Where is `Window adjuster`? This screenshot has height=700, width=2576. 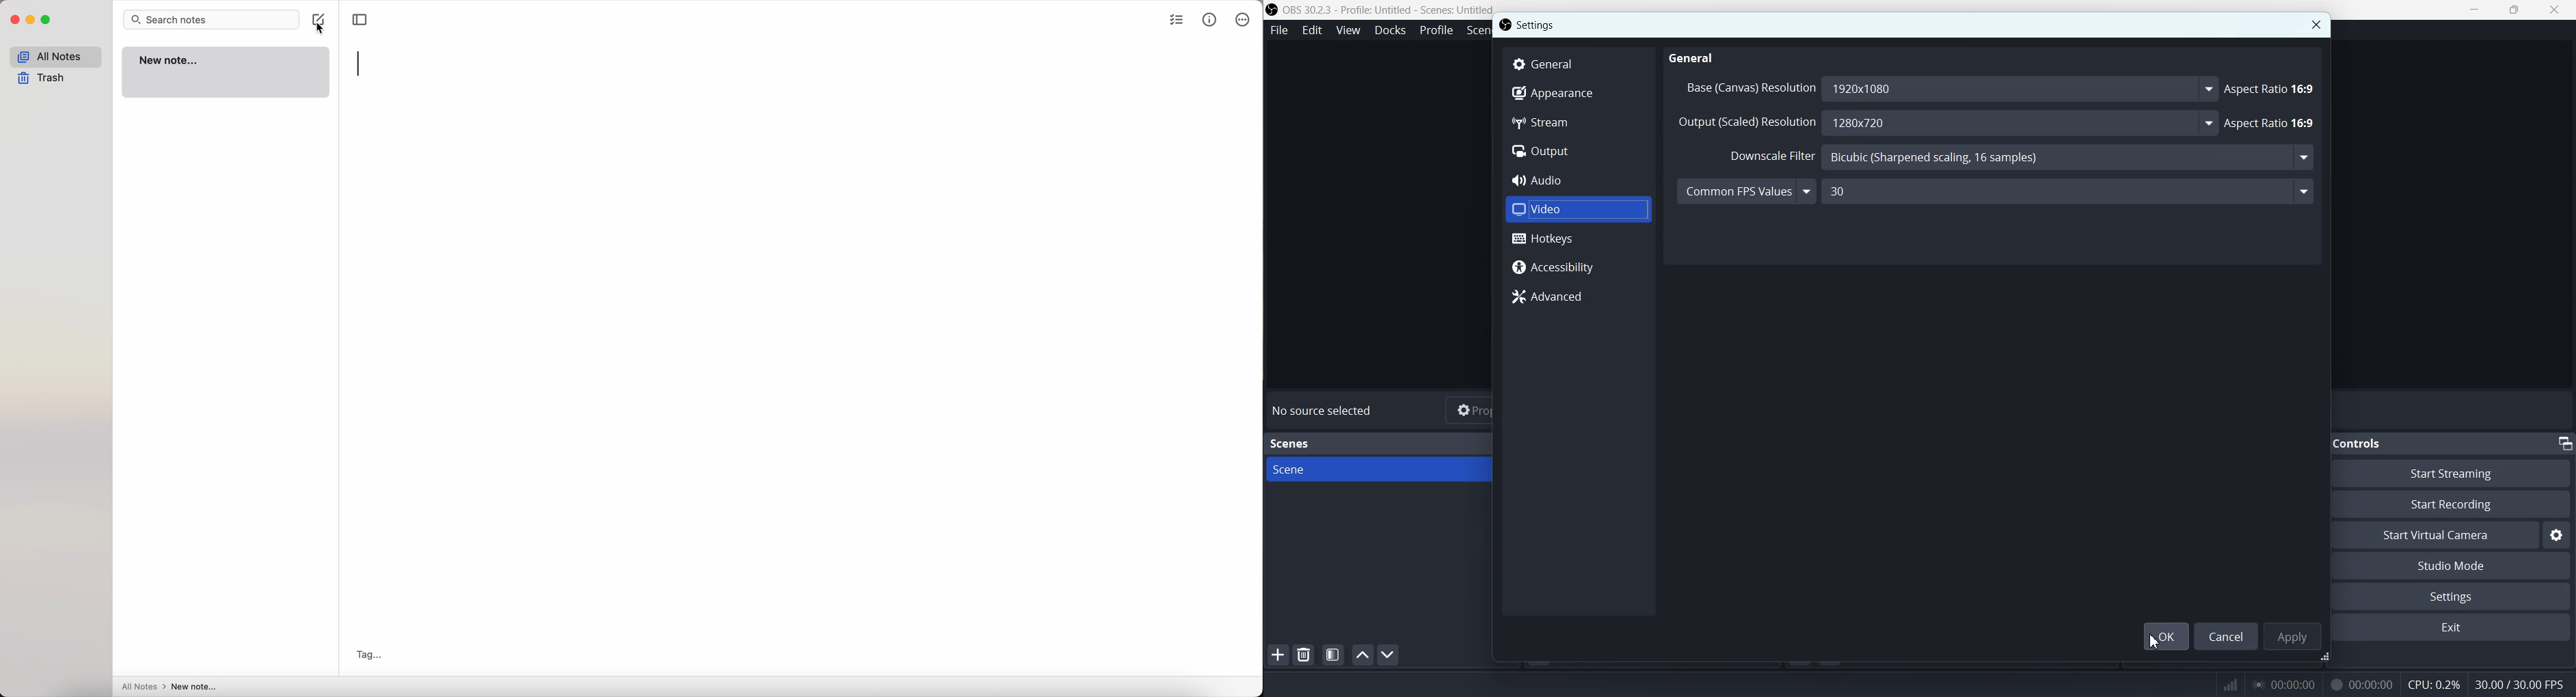
Window adjuster is located at coordinates (2326, 659).